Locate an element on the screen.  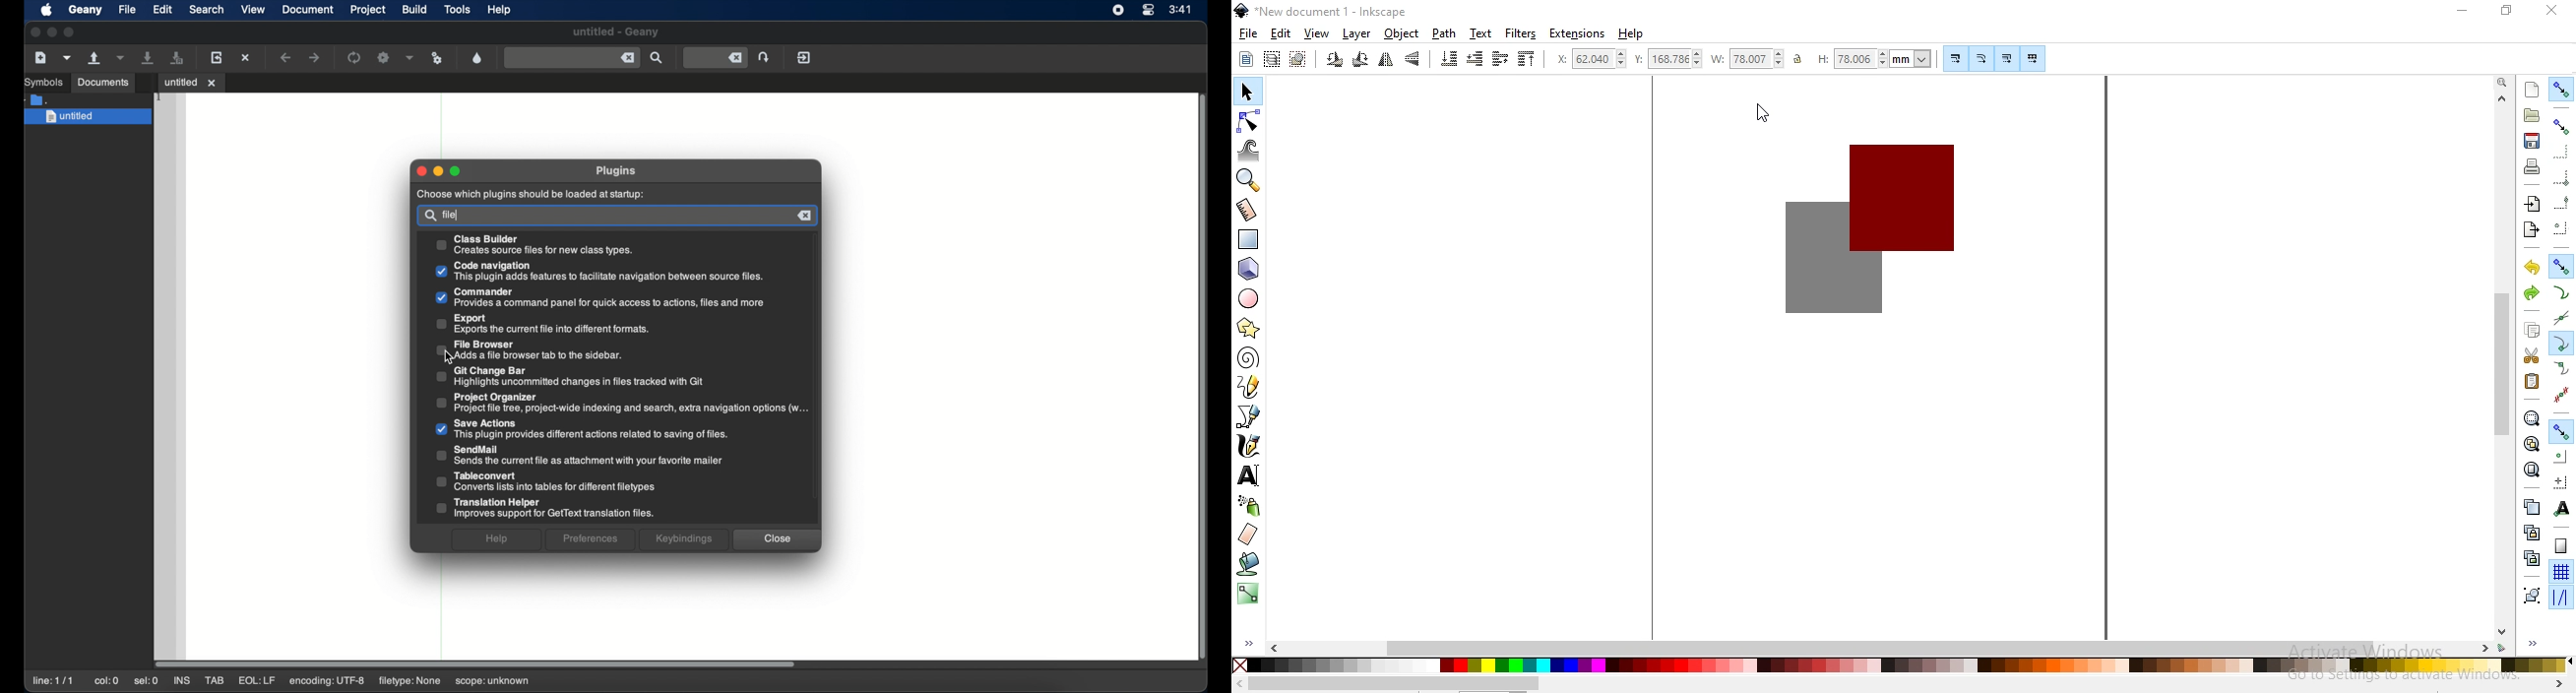
snap smooth nodes is located at coordinates (2562, 369).